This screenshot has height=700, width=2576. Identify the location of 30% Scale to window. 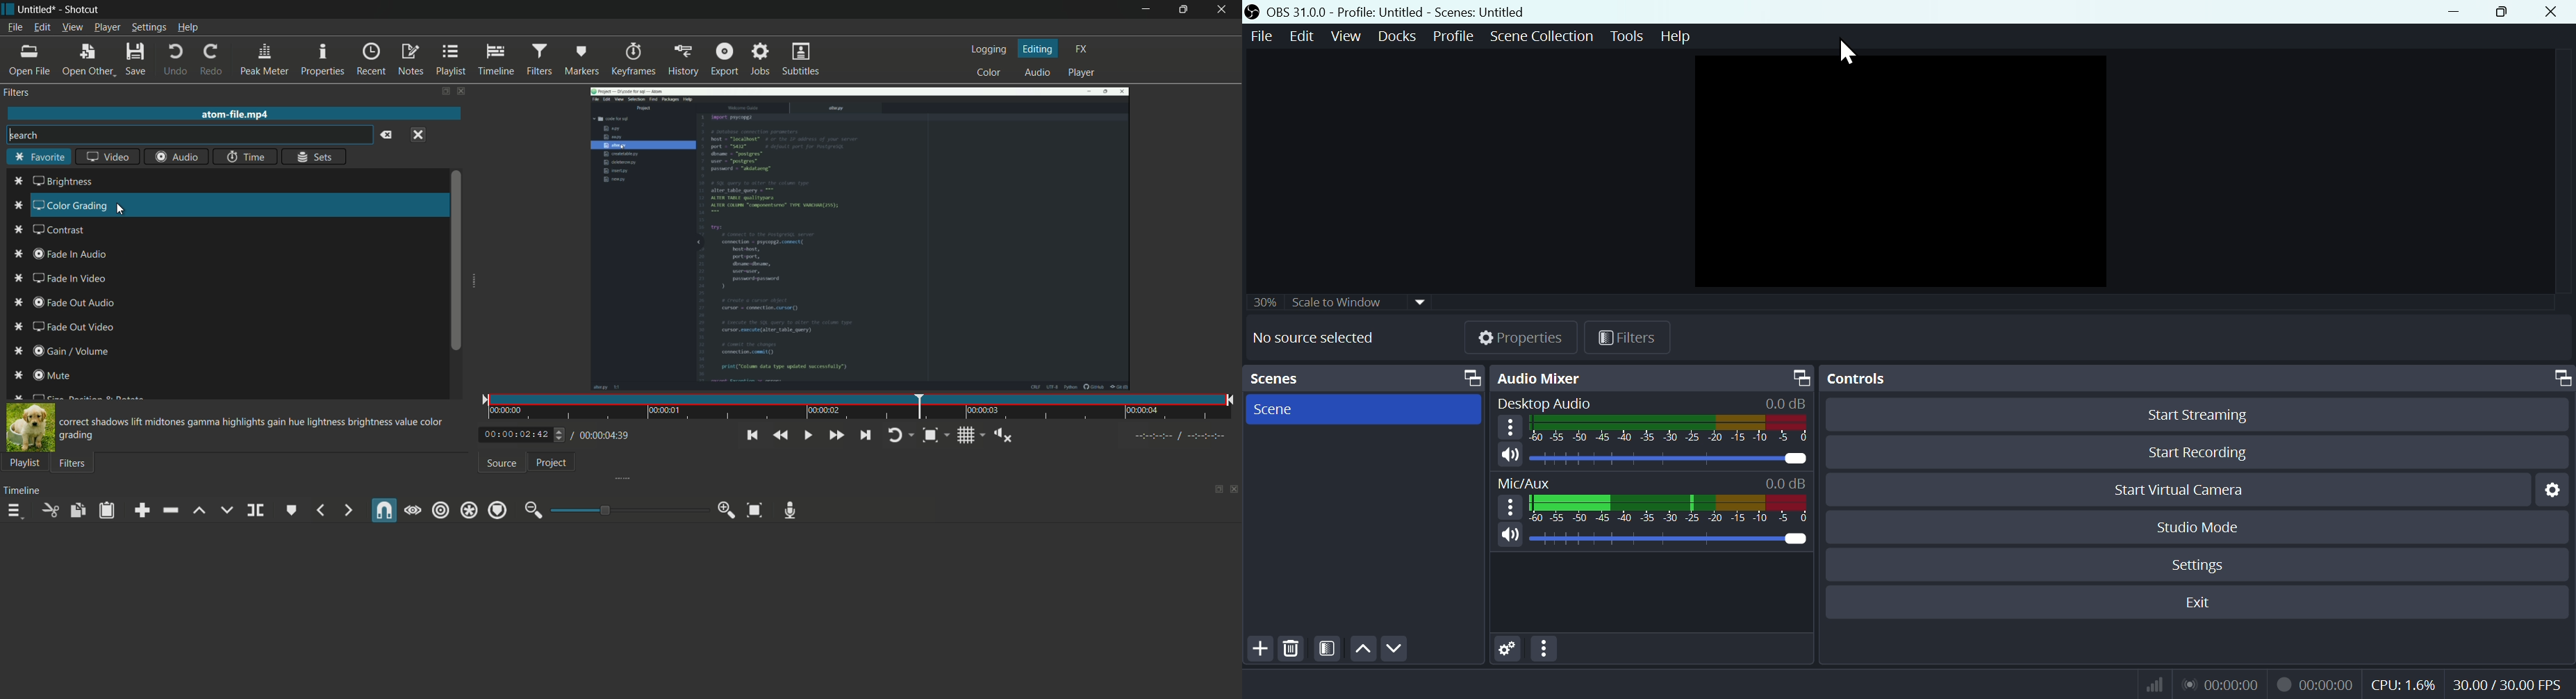
(1342, 304).